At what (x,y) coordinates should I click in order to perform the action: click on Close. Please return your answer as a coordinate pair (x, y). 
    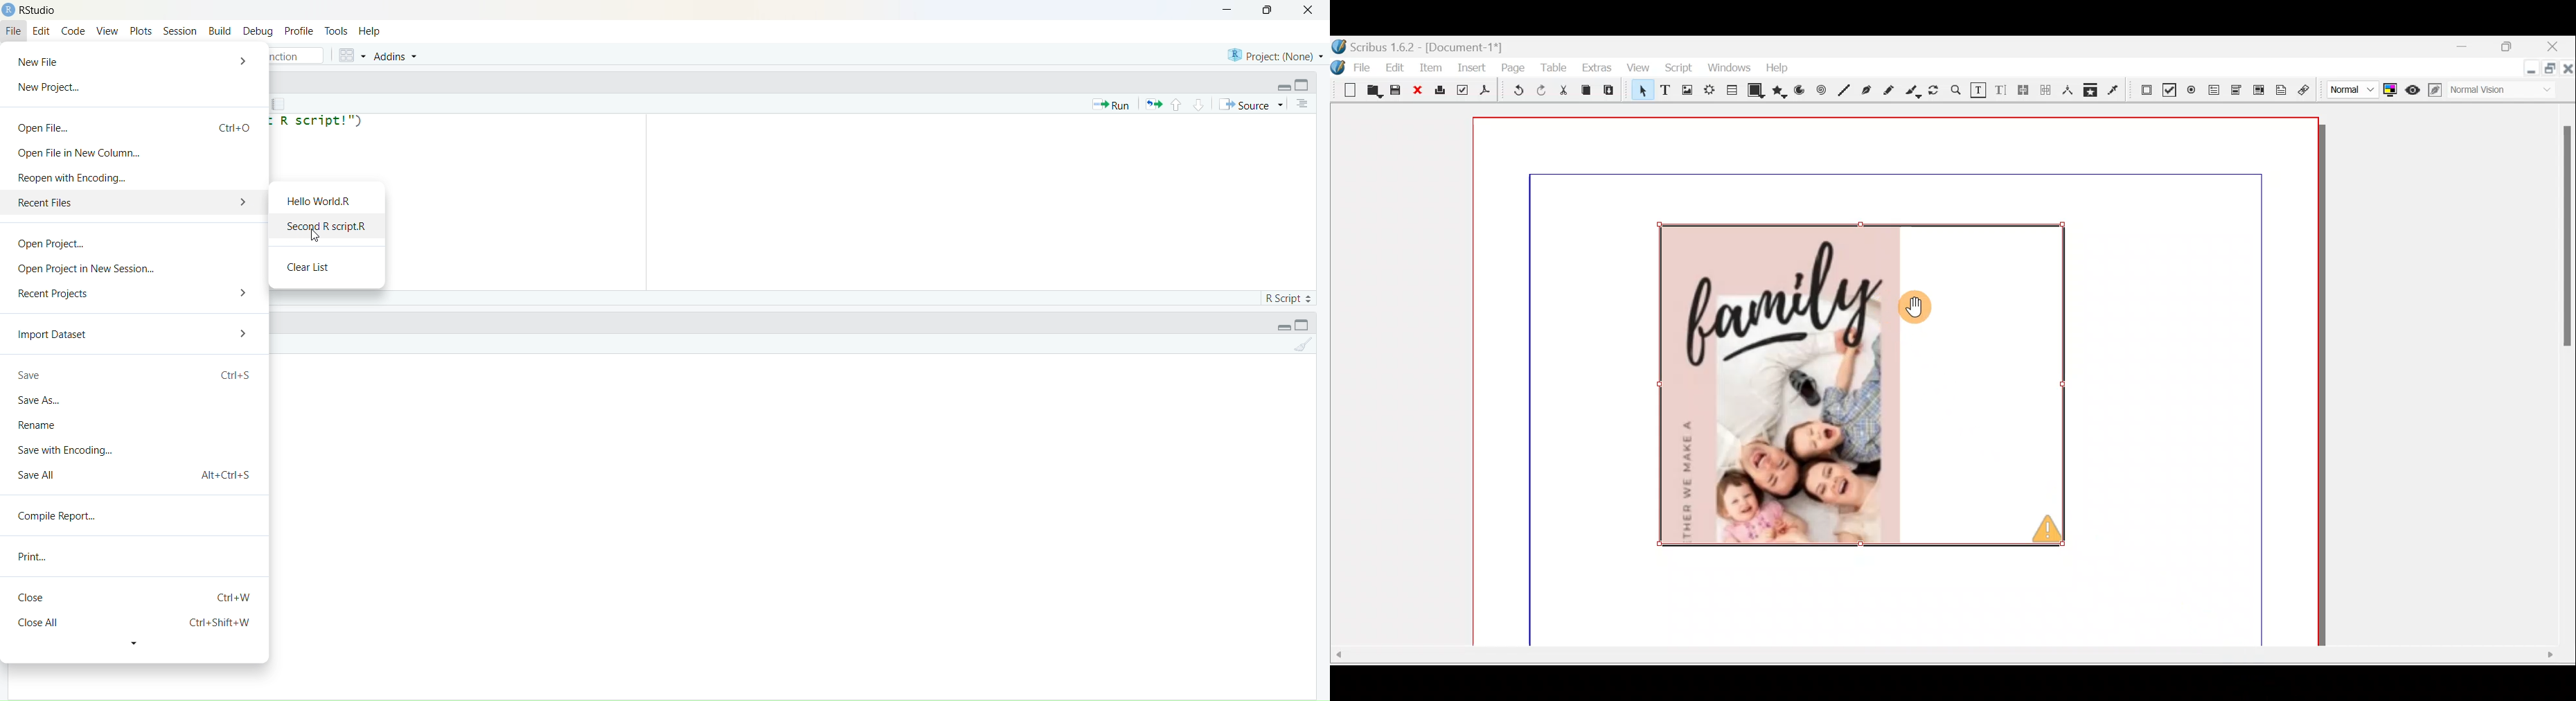
    Looking at the image, I should click on (1420, 91).